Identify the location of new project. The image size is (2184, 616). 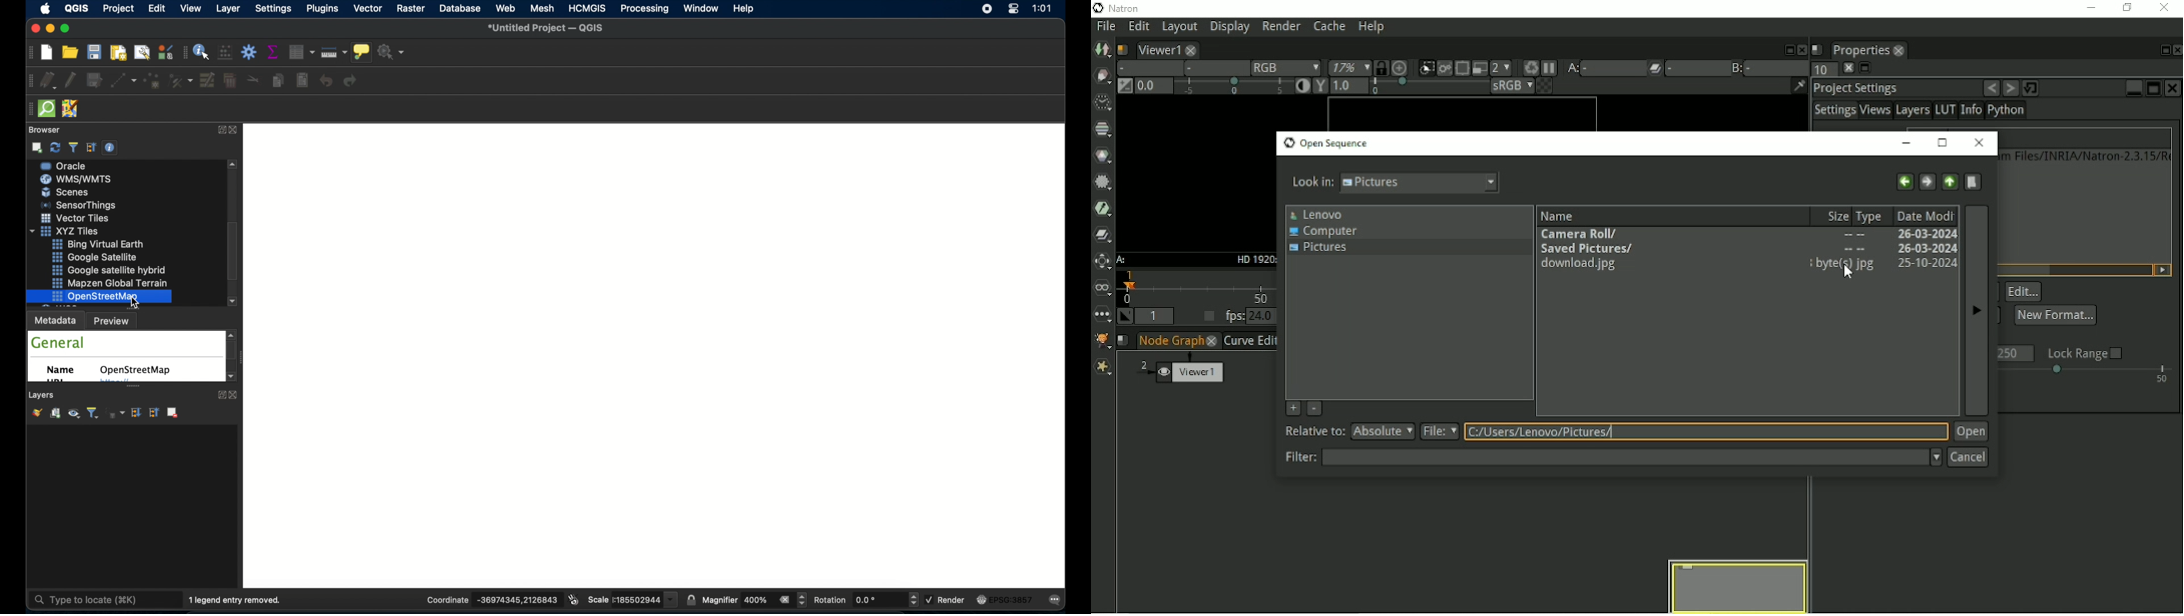
(45, 53).